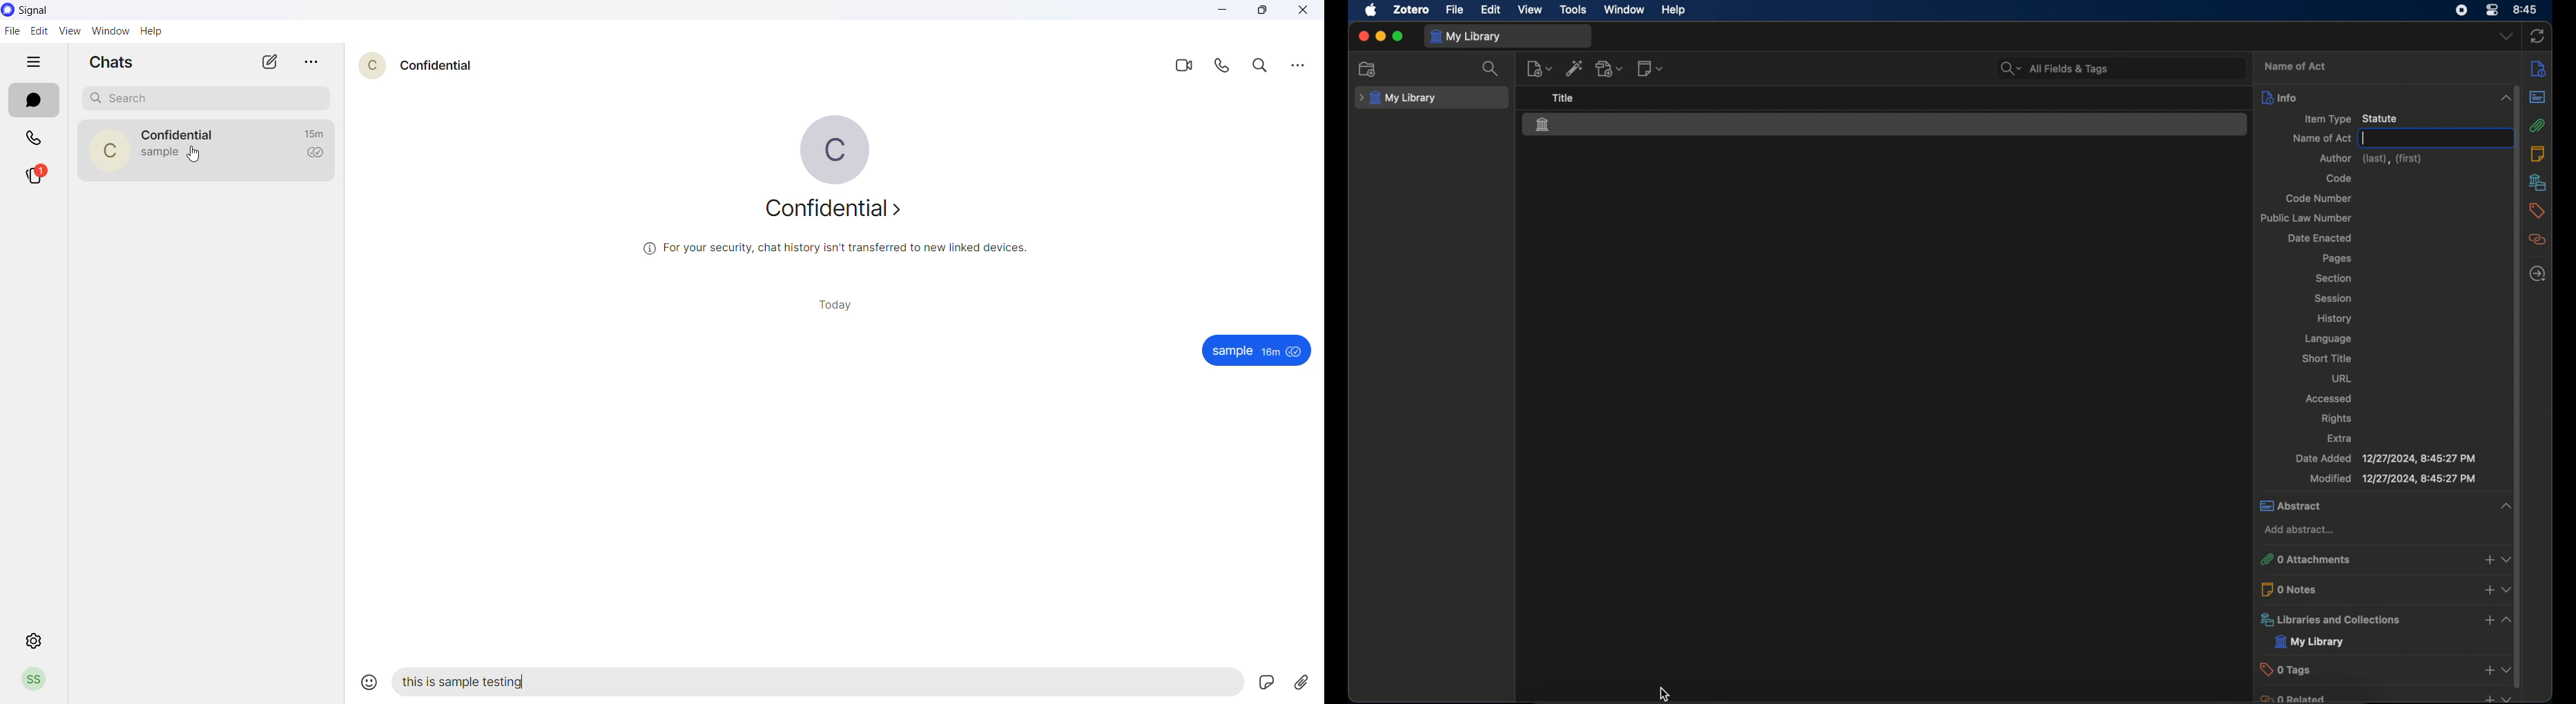 The width and height of the screenshot is (2576, 728). Describe the element at coordinates (2339, 178) in the screenshot. I see `code` at that location.